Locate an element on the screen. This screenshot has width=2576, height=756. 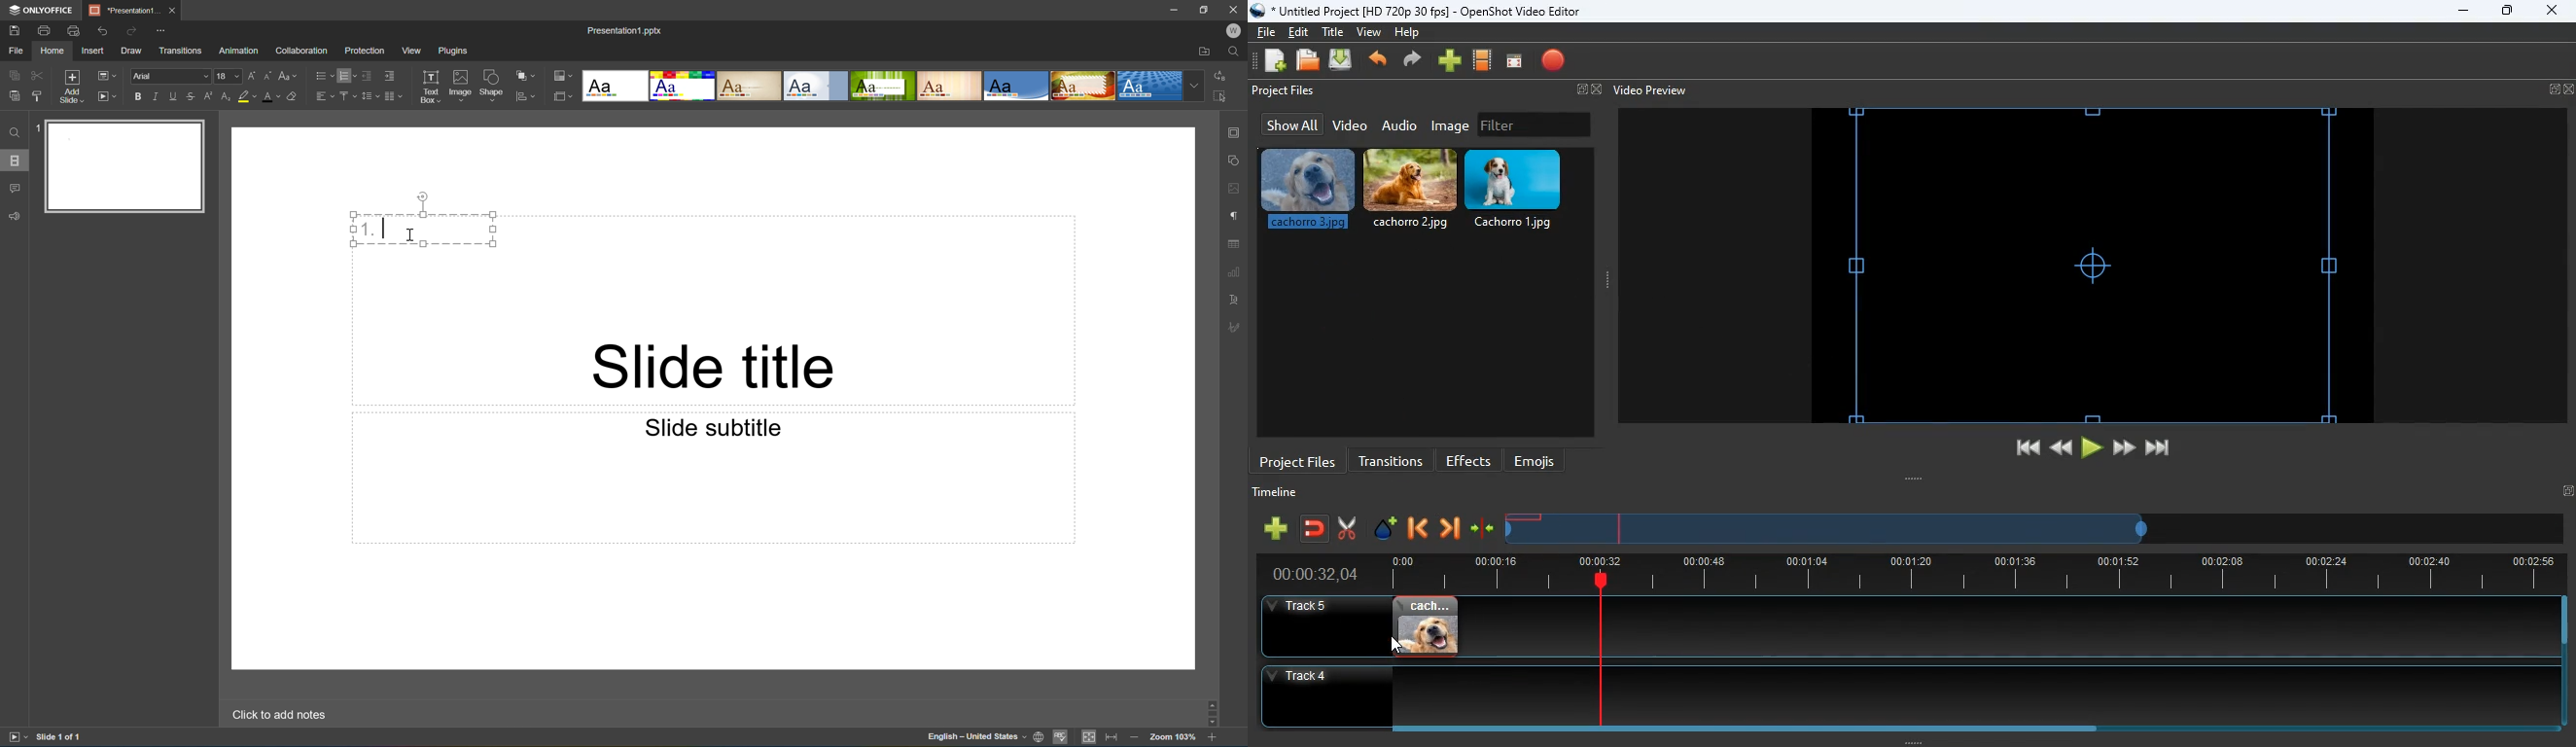
Cut is located at coordinates (36, 73).